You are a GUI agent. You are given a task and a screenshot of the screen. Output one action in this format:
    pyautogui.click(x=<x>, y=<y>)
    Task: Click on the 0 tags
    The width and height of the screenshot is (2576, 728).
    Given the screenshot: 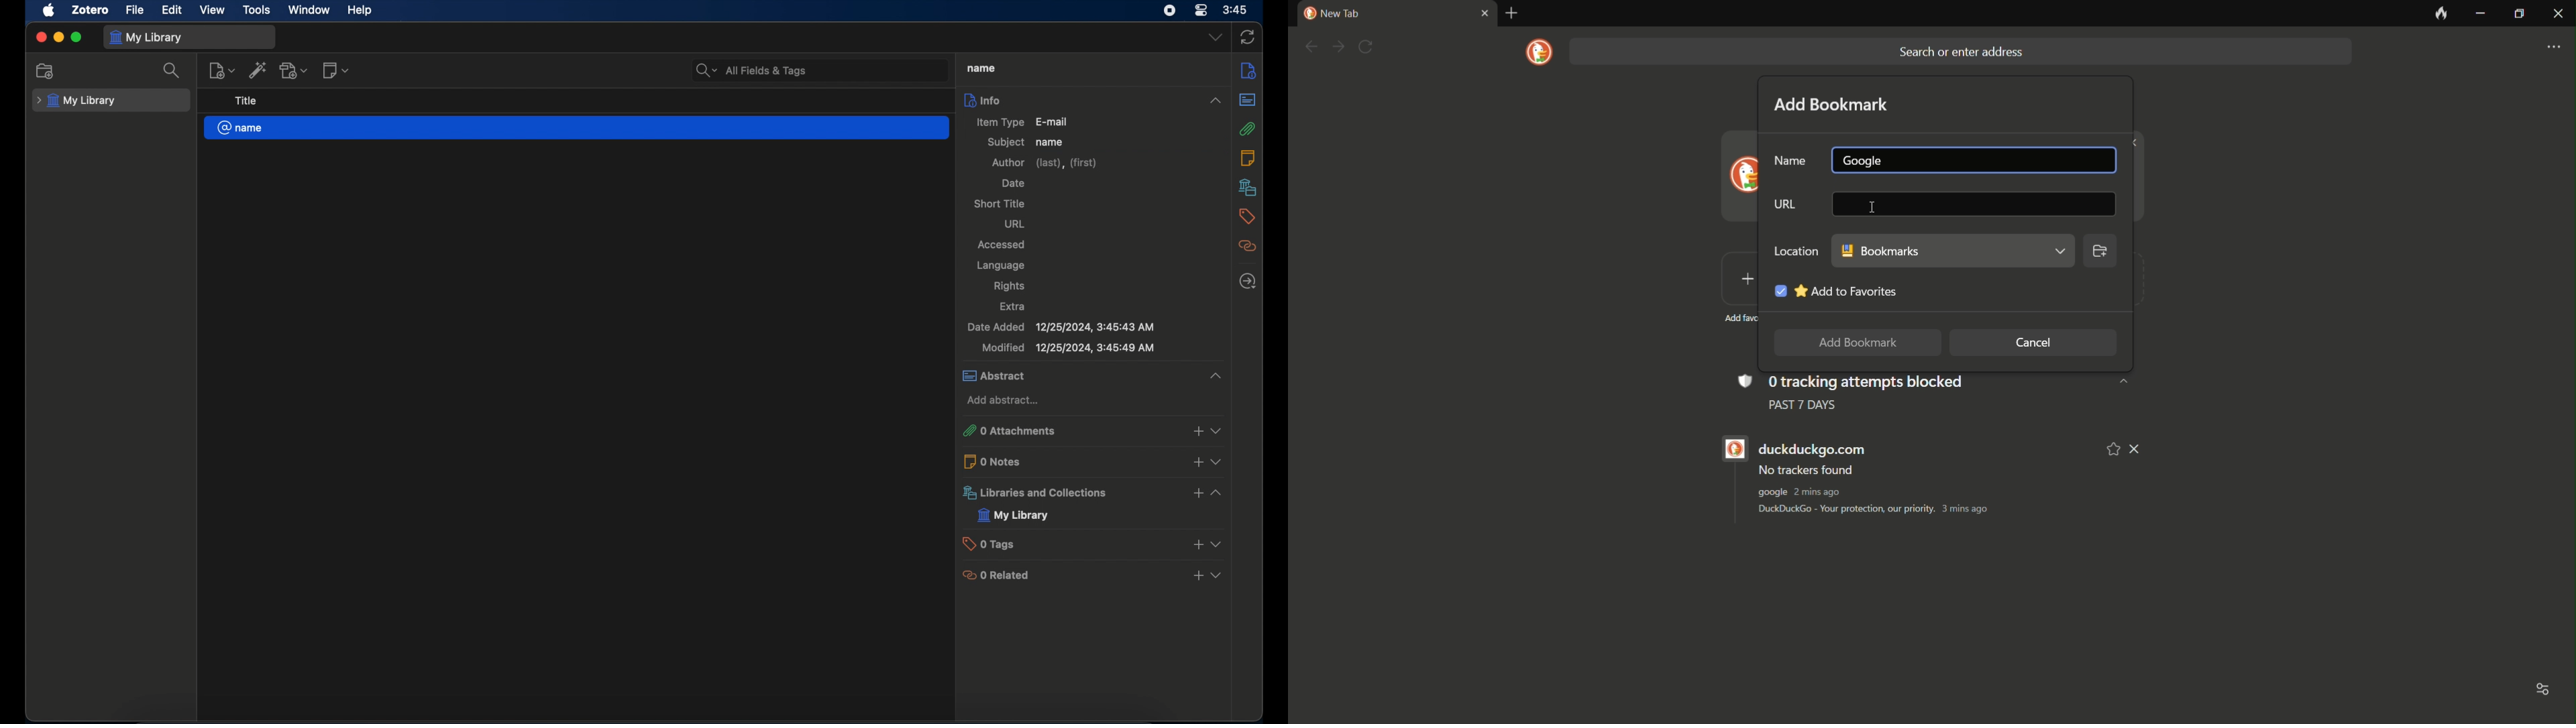 What is the action you would take?
    pyautogui.click(x=1095, y=543)
    